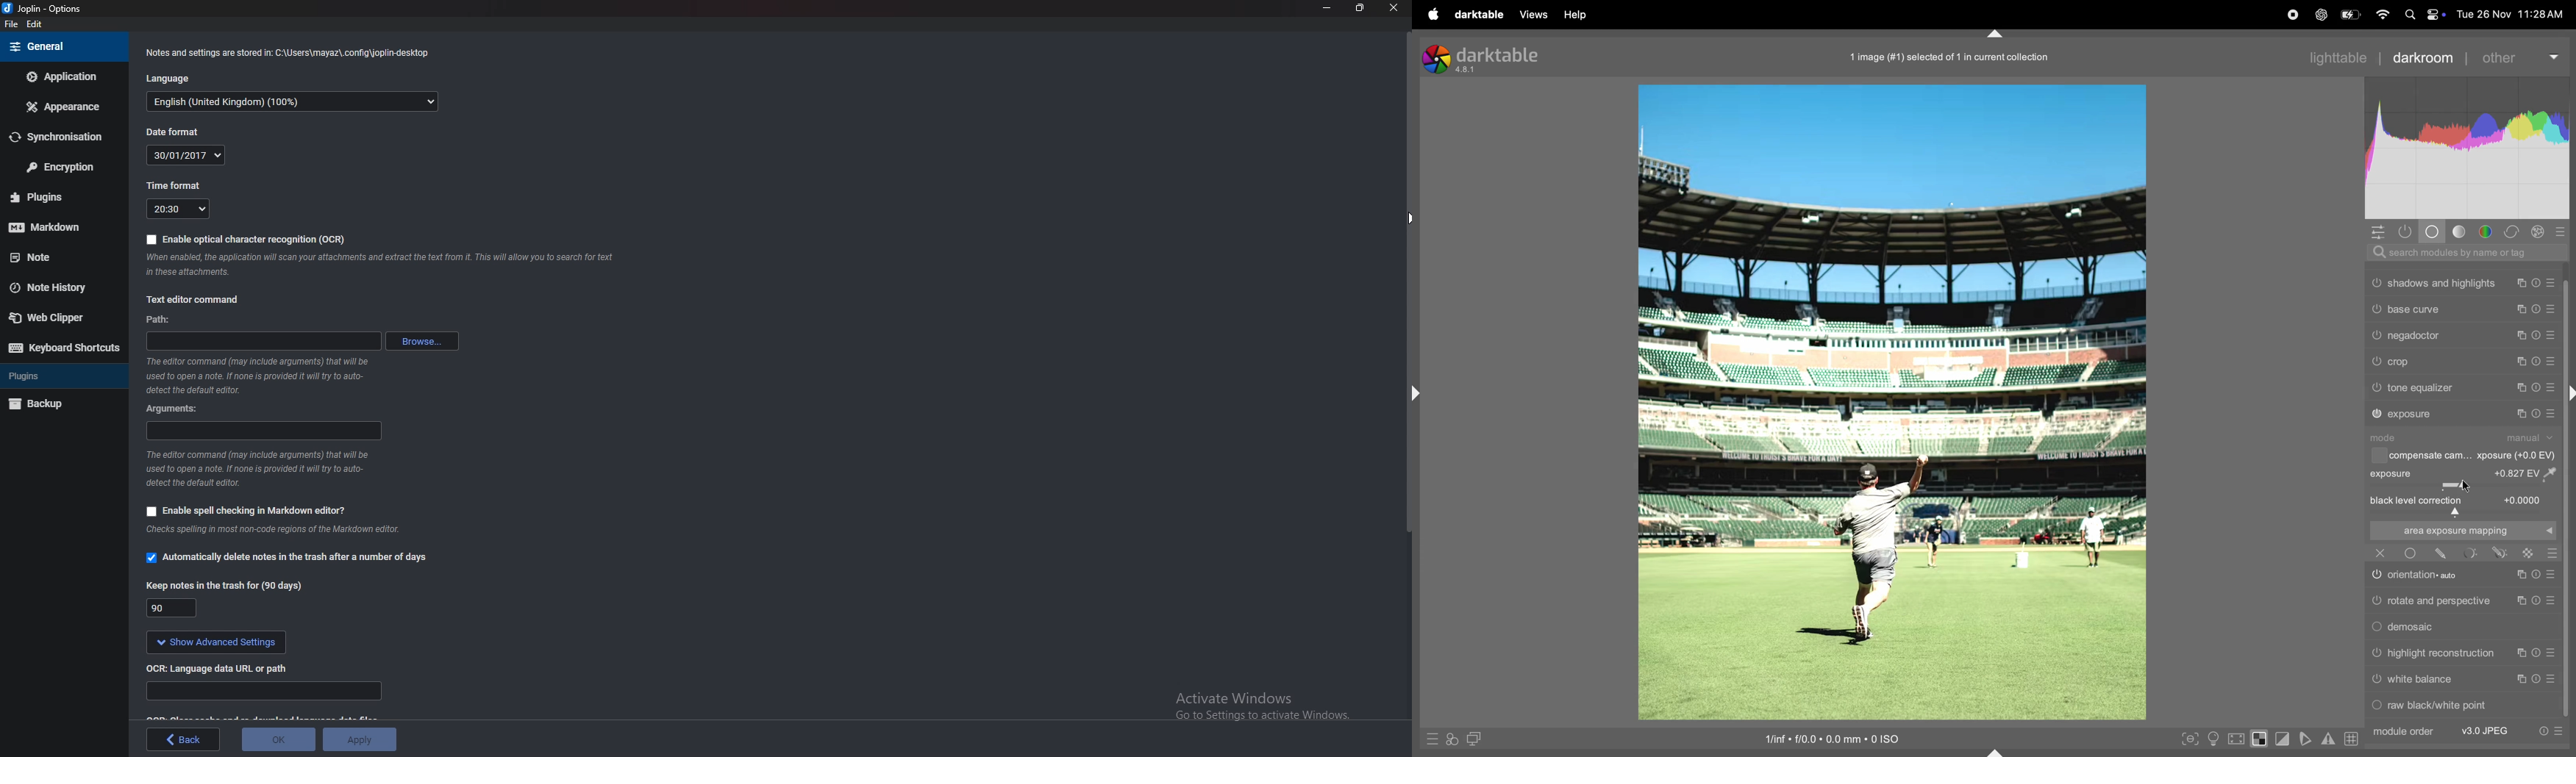  I want to click on toggle clipping indication, so click(2285, 739).